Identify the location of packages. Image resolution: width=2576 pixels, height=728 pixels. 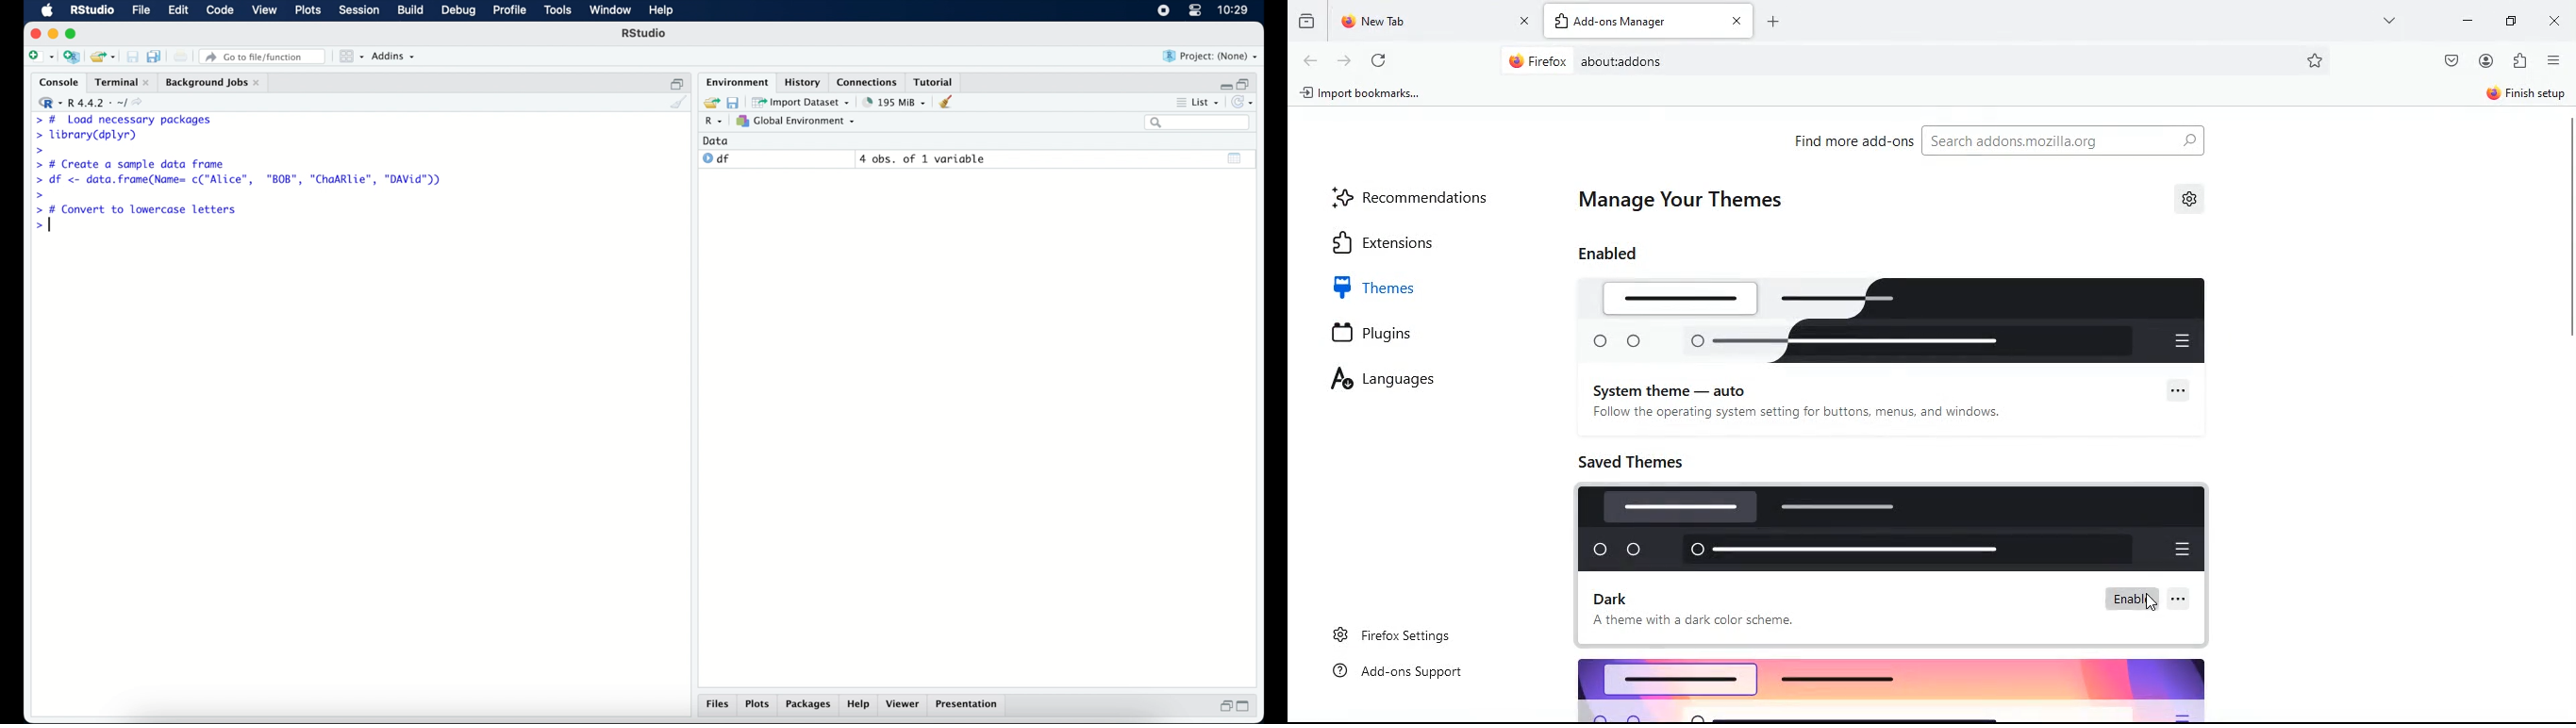
(809, 706).